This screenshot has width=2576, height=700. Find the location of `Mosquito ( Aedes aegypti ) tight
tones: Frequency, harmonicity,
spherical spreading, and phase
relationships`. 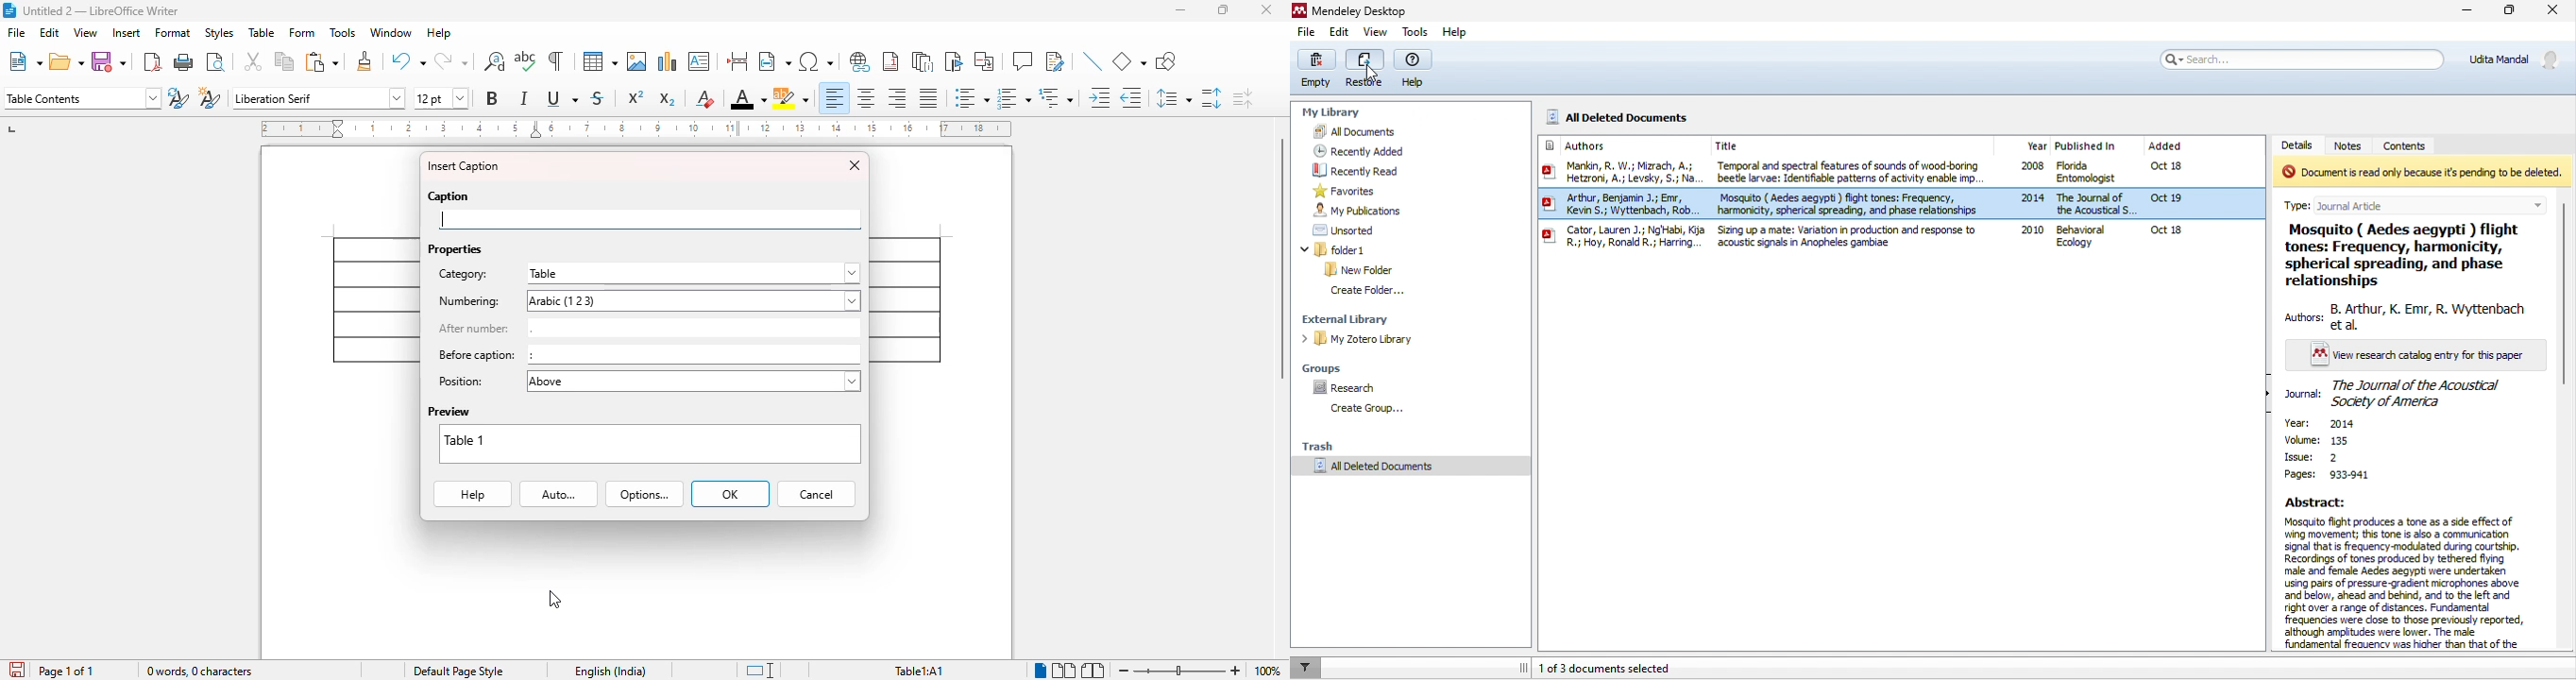

Mosquito ( Aedes aegypti ) tight
tones: Frequency, harmonicity,
spherical spreading, and phase
relationships is located at coordinates (2403, 257).